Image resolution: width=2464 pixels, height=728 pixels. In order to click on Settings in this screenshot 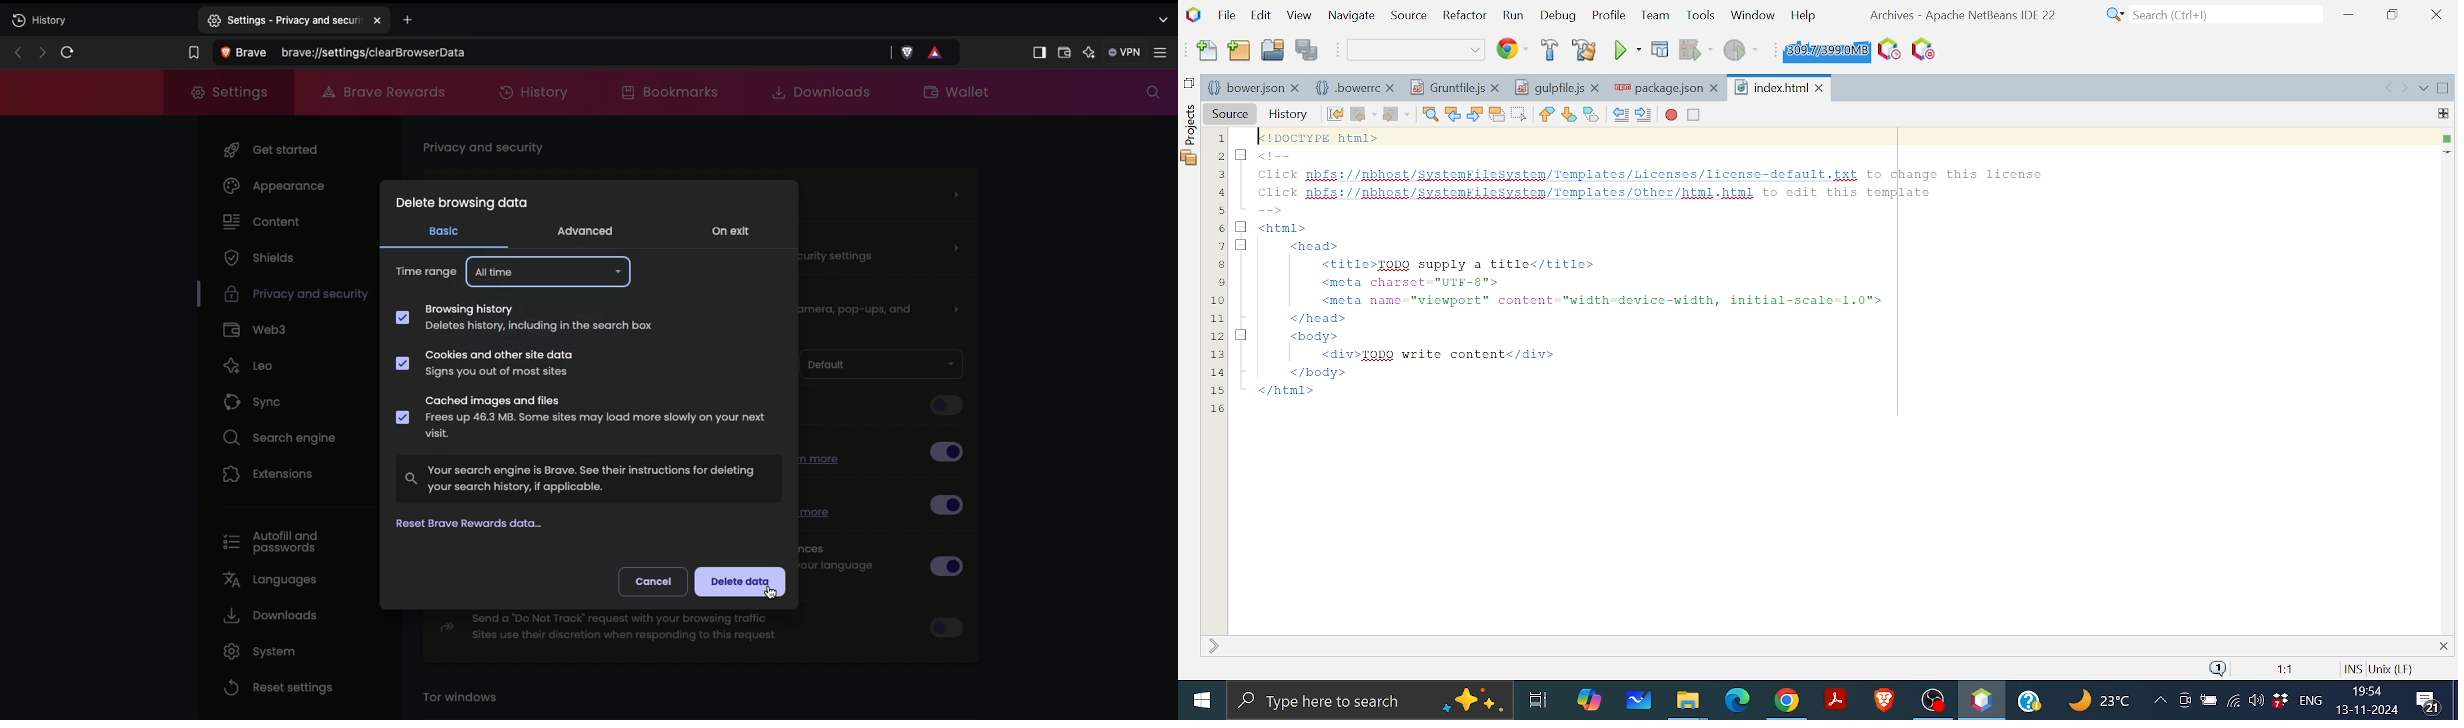, I will do `click(1163, 52)`.